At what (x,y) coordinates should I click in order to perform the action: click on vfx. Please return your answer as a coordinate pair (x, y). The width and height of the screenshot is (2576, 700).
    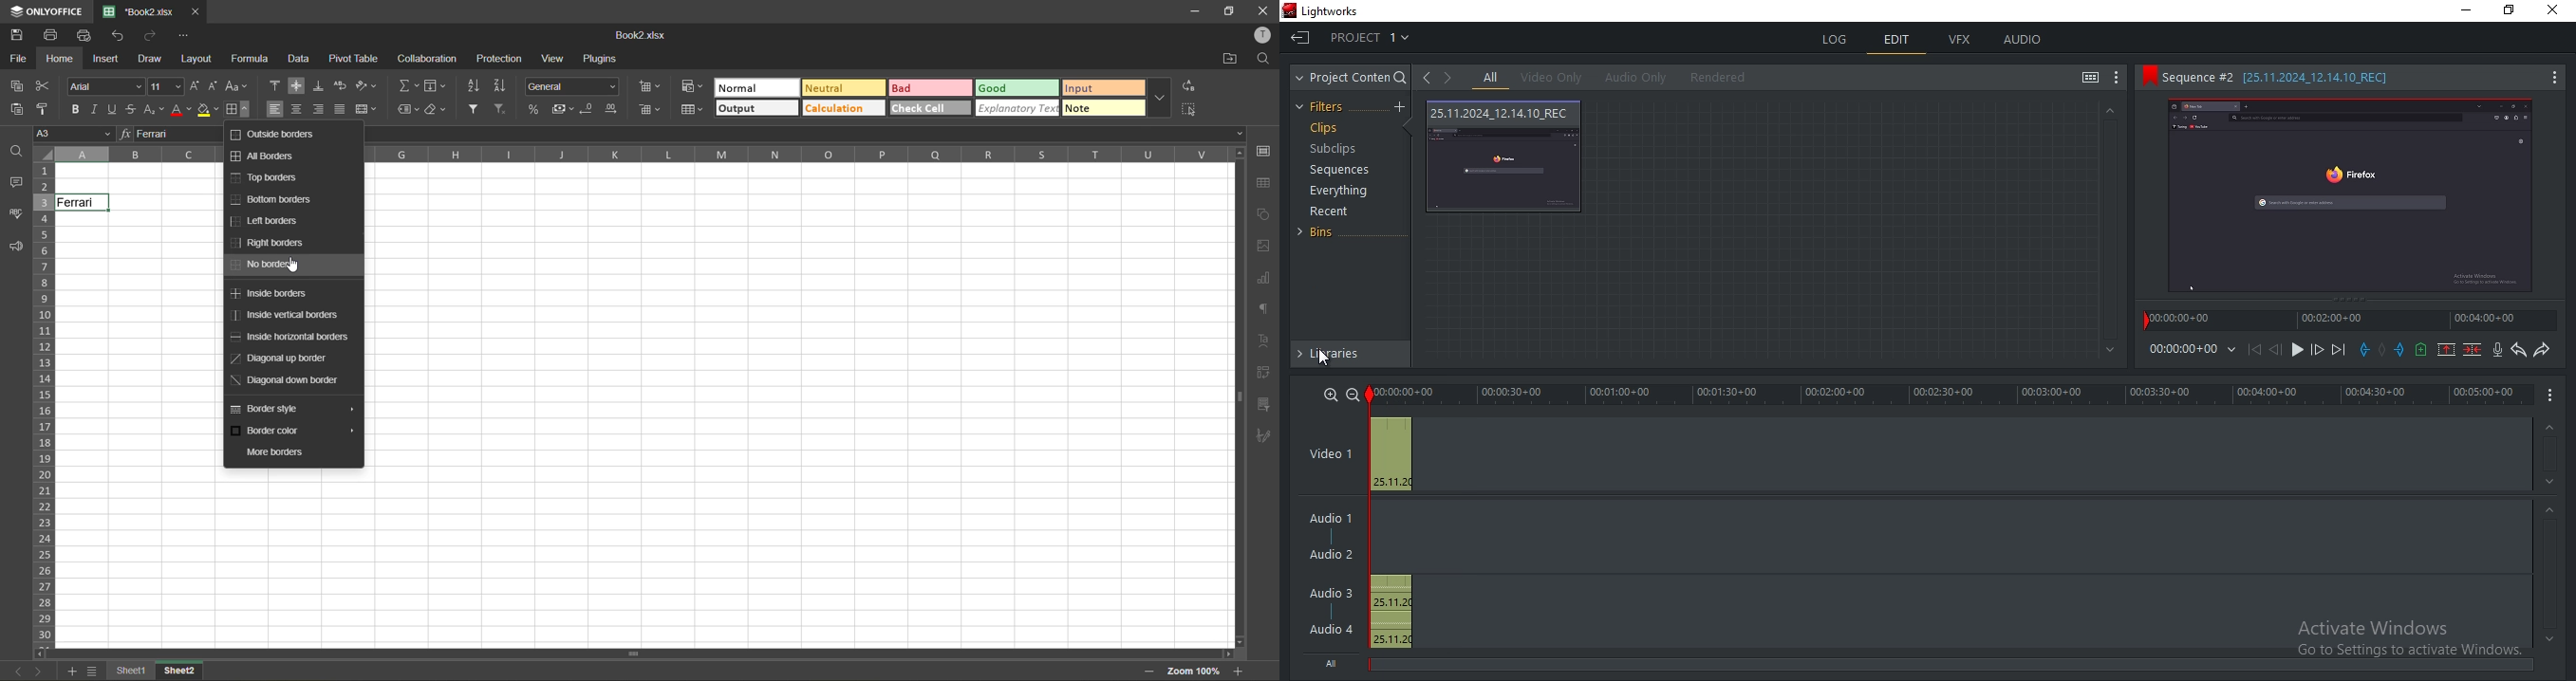
    Looking at the image, I should click on (1964, 41).